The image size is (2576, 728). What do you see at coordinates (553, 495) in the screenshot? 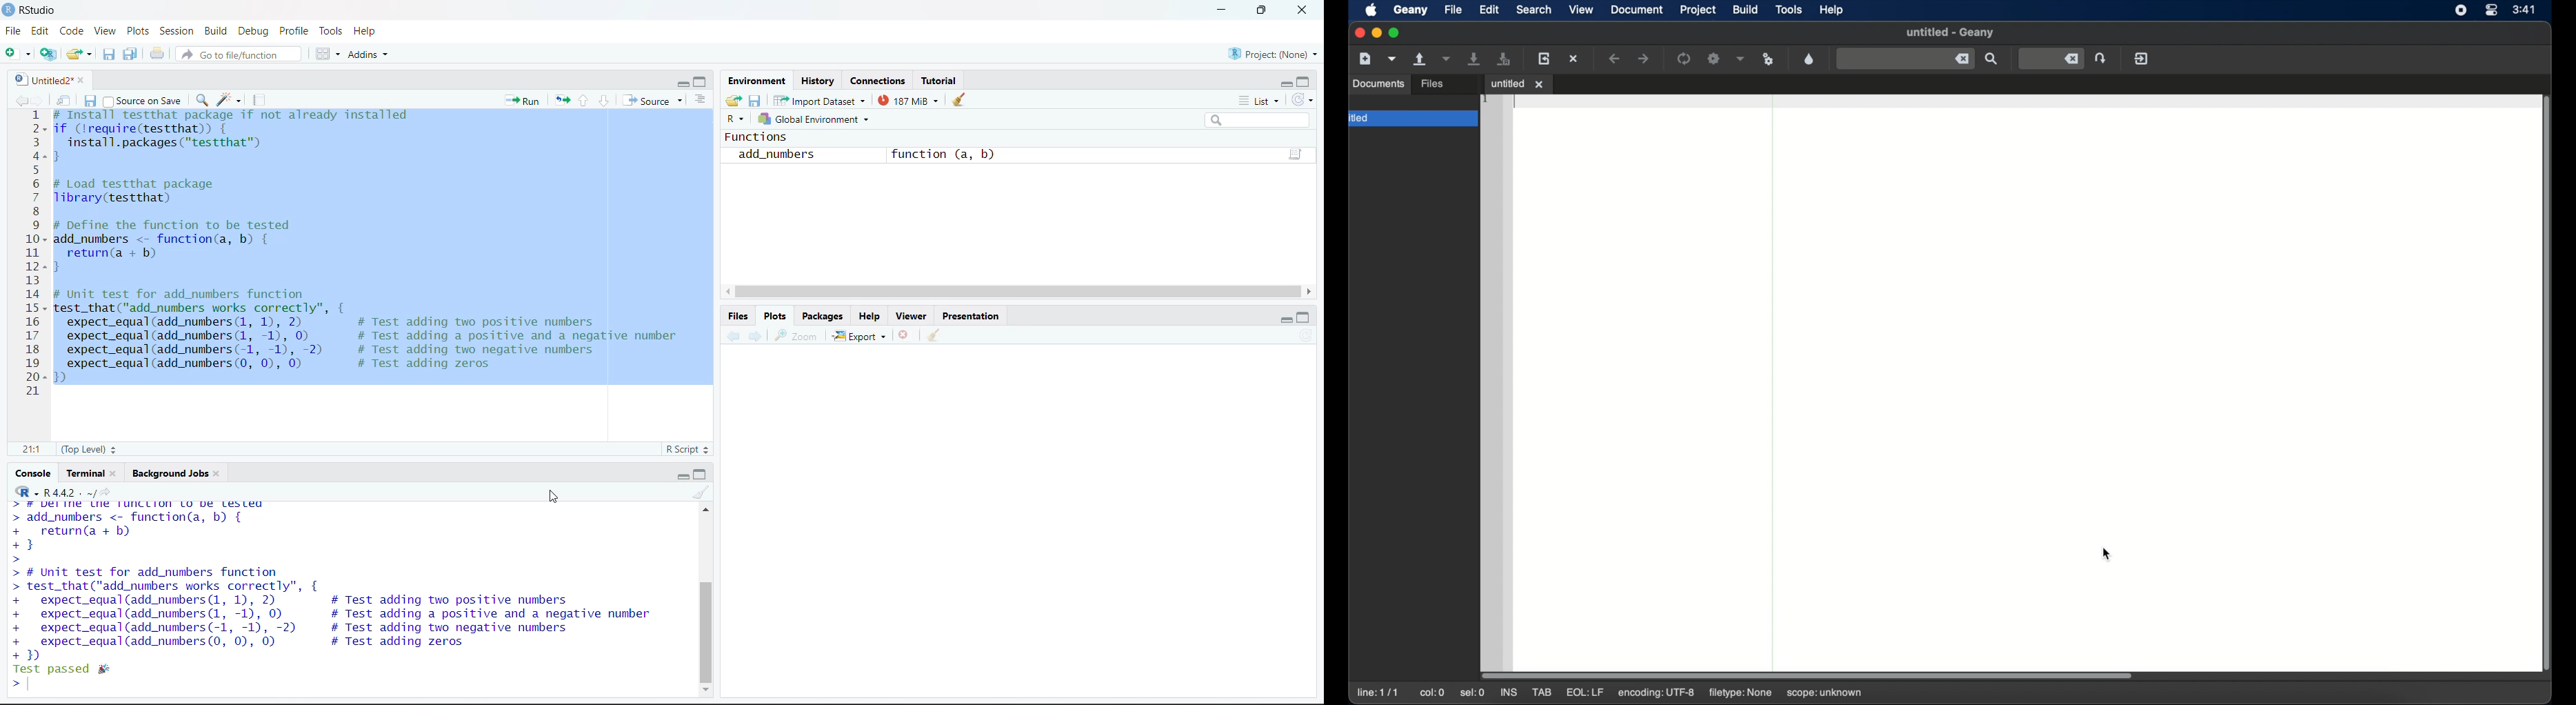
I see `cursor` at bounding box center [553, 495].